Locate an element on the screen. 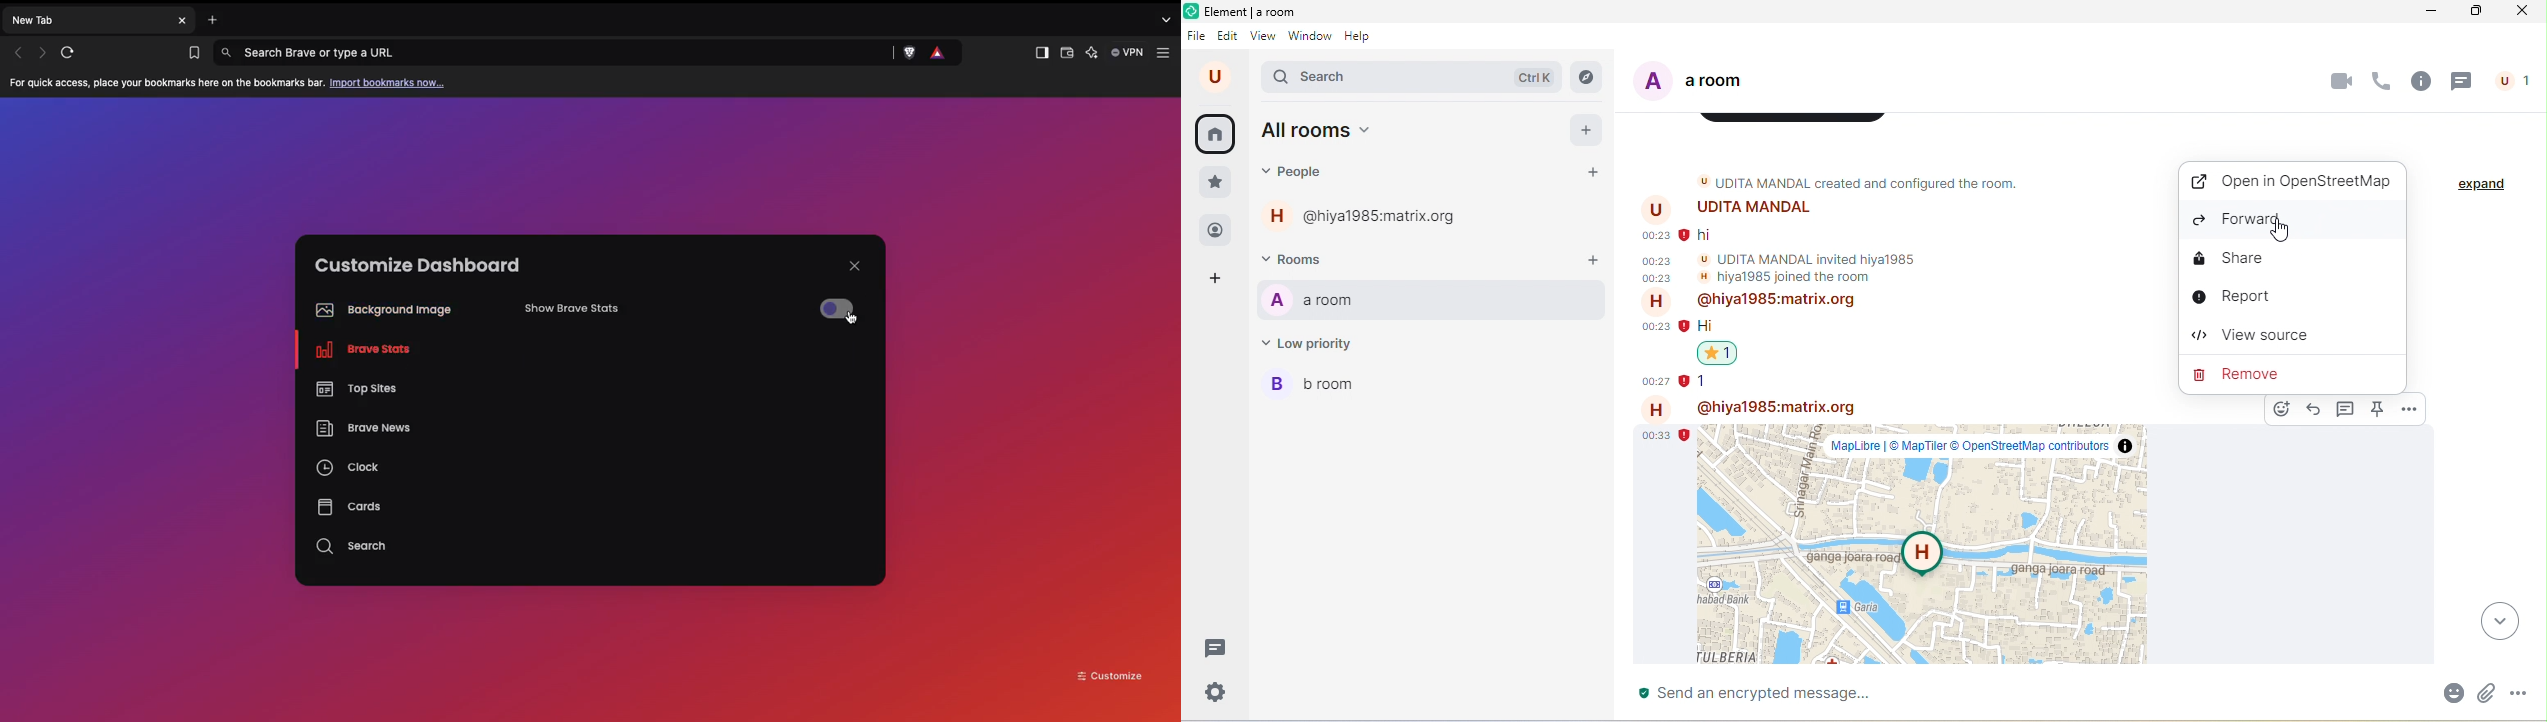  Rewards is located at coordinates (939, 53).